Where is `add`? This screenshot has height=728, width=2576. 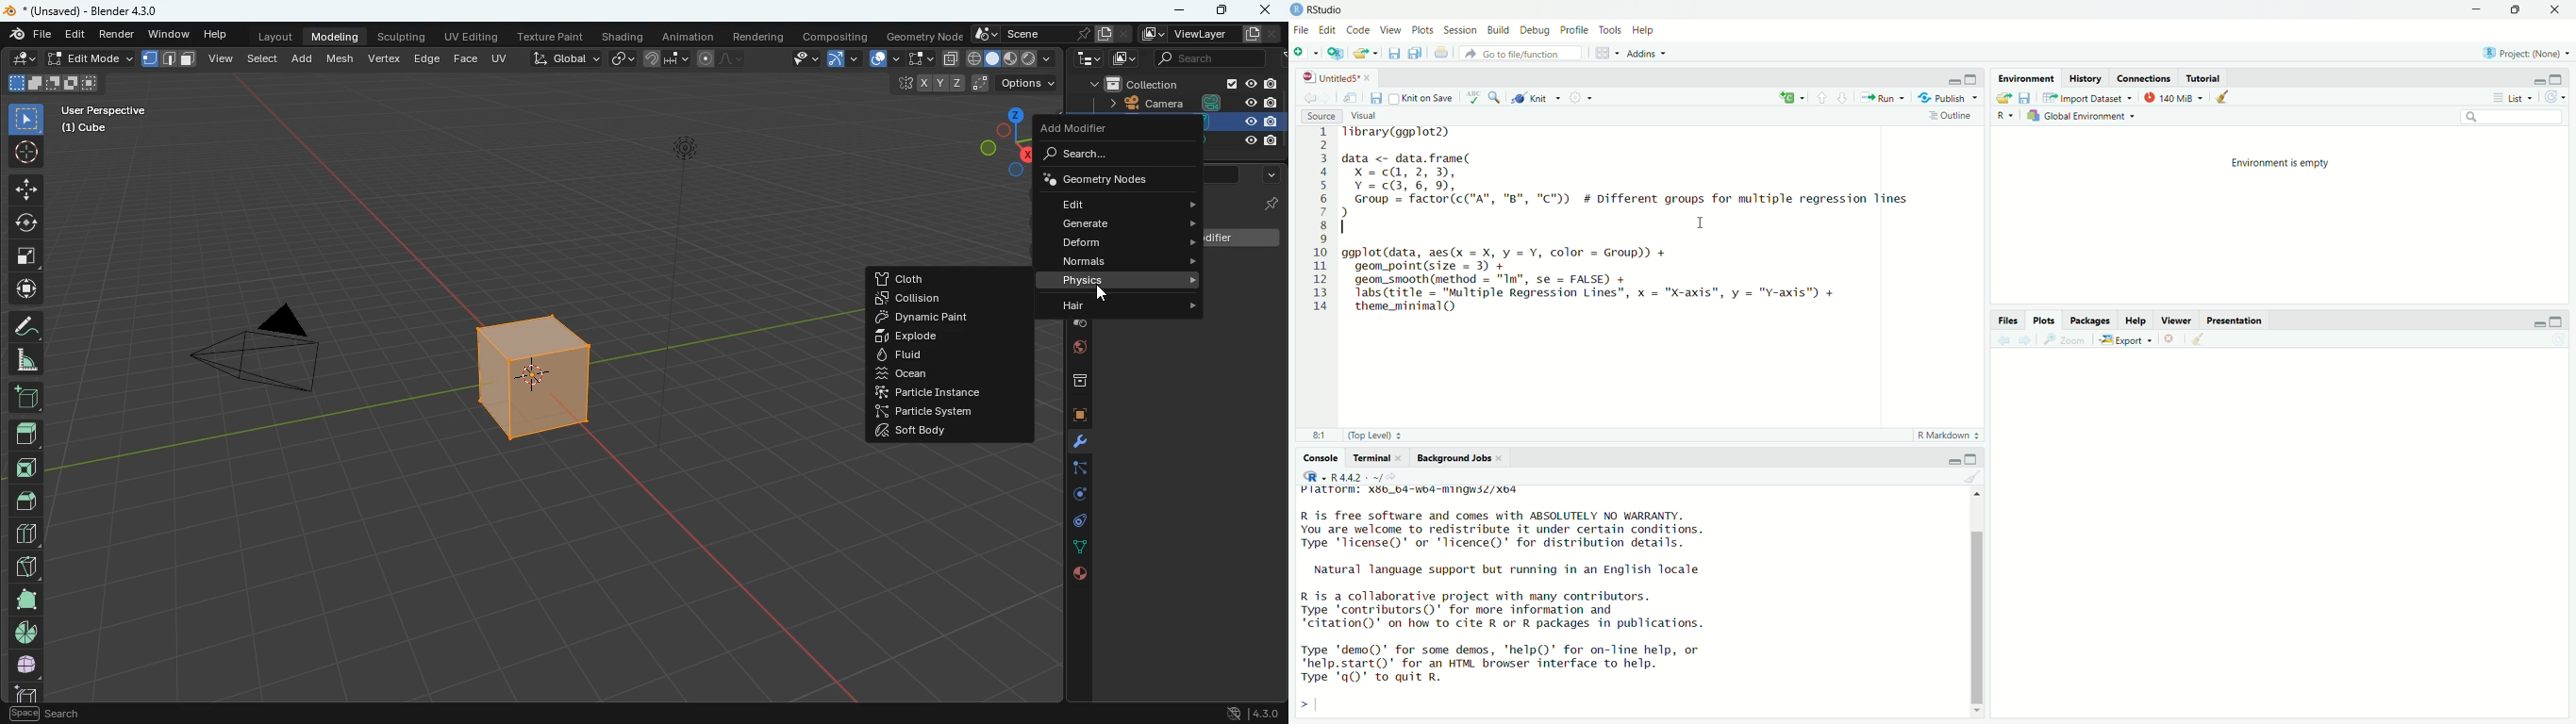 add is located at coordinates (306, 58).